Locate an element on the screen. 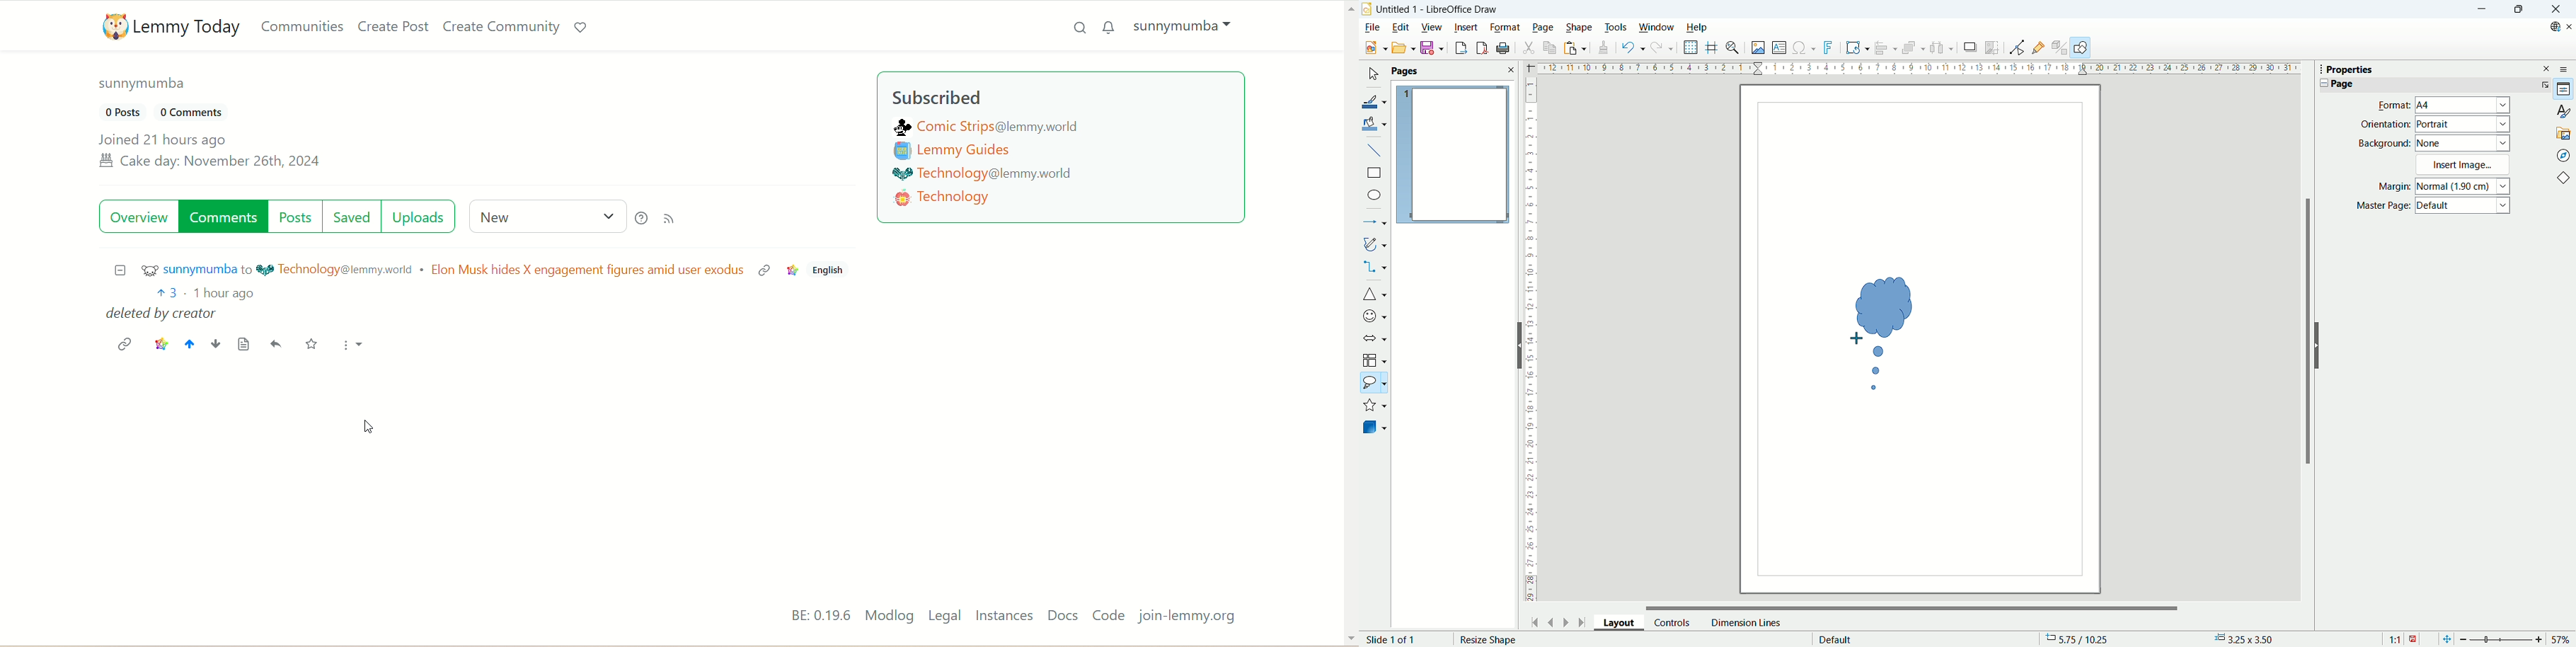 The image size is (2576, 672). Instances is located at coordinates (1006, 617).